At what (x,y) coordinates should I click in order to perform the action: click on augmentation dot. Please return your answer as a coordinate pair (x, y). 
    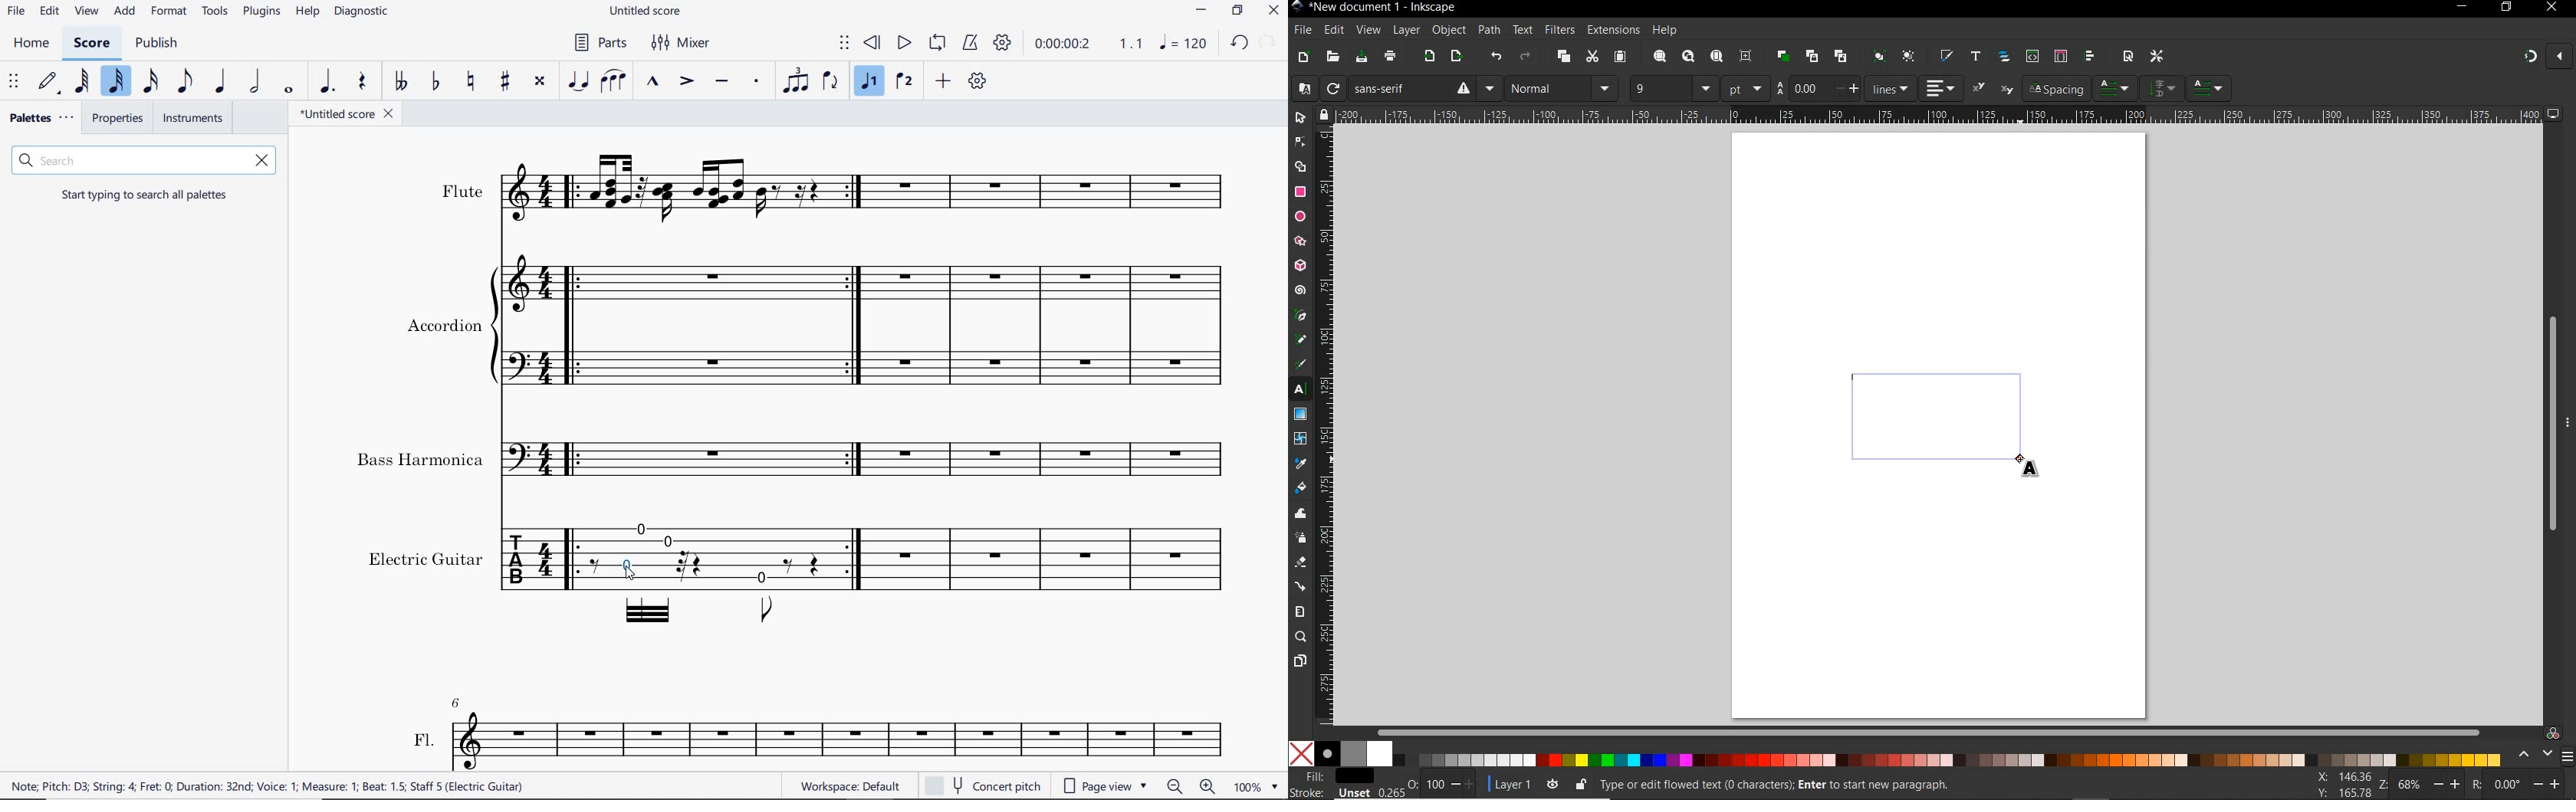
    Looking at the image, I should click on (327, 82).